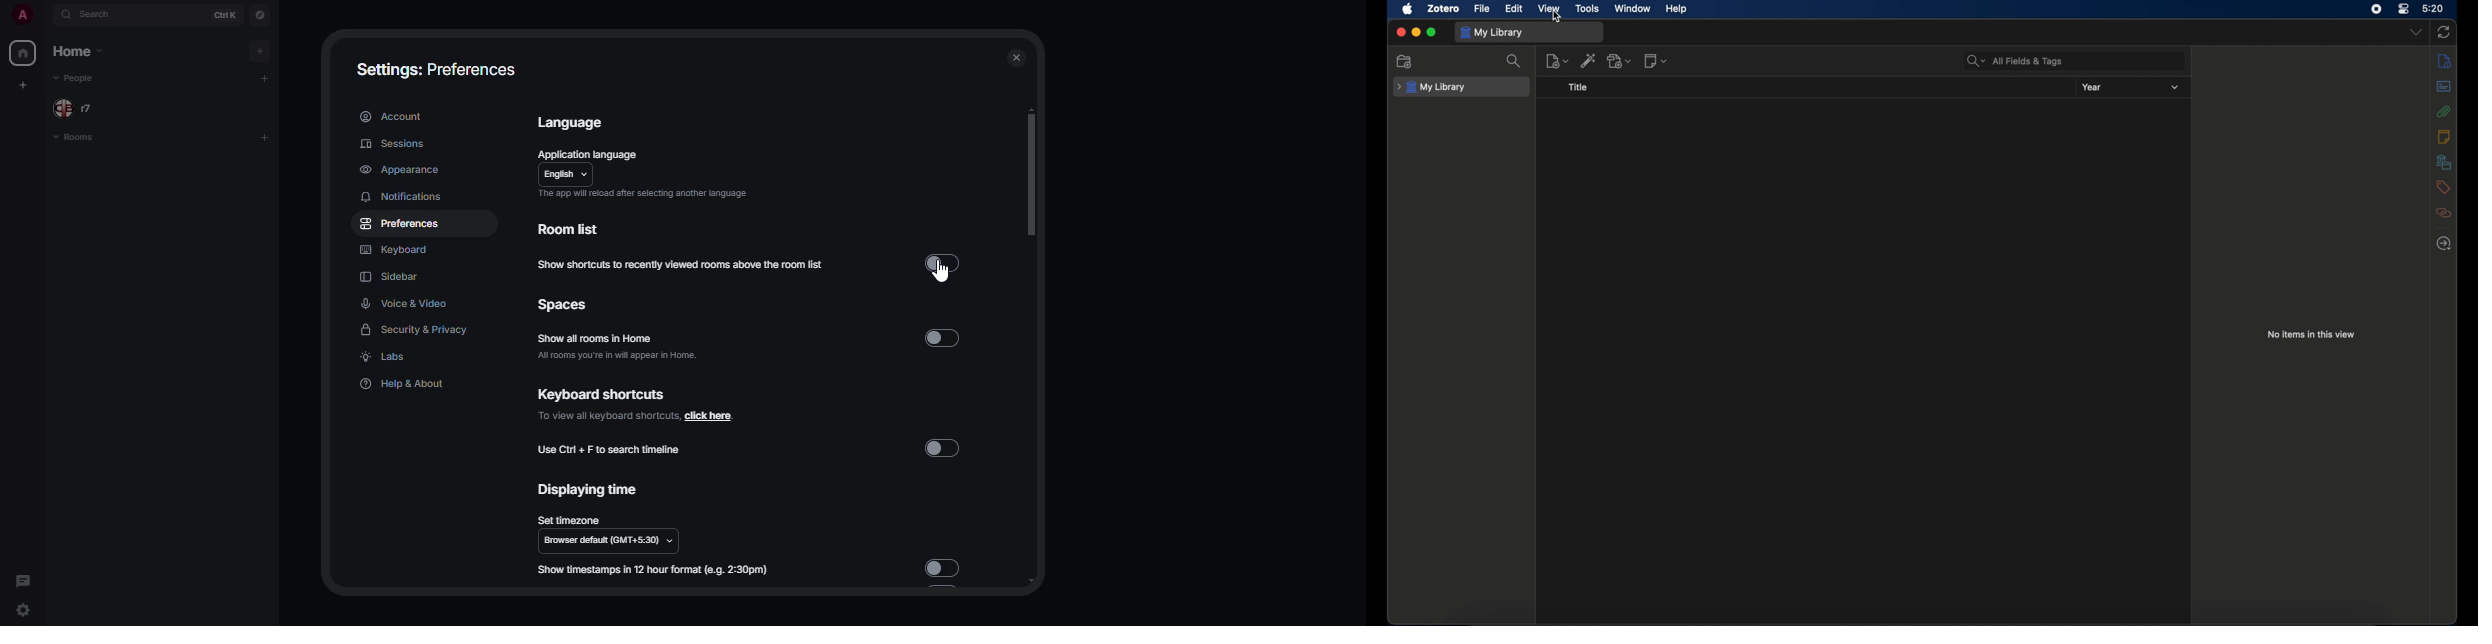  What do you see at coordinates (2445, 61) in the screenshot?
I see `info` at bounding box center [2445, 61].